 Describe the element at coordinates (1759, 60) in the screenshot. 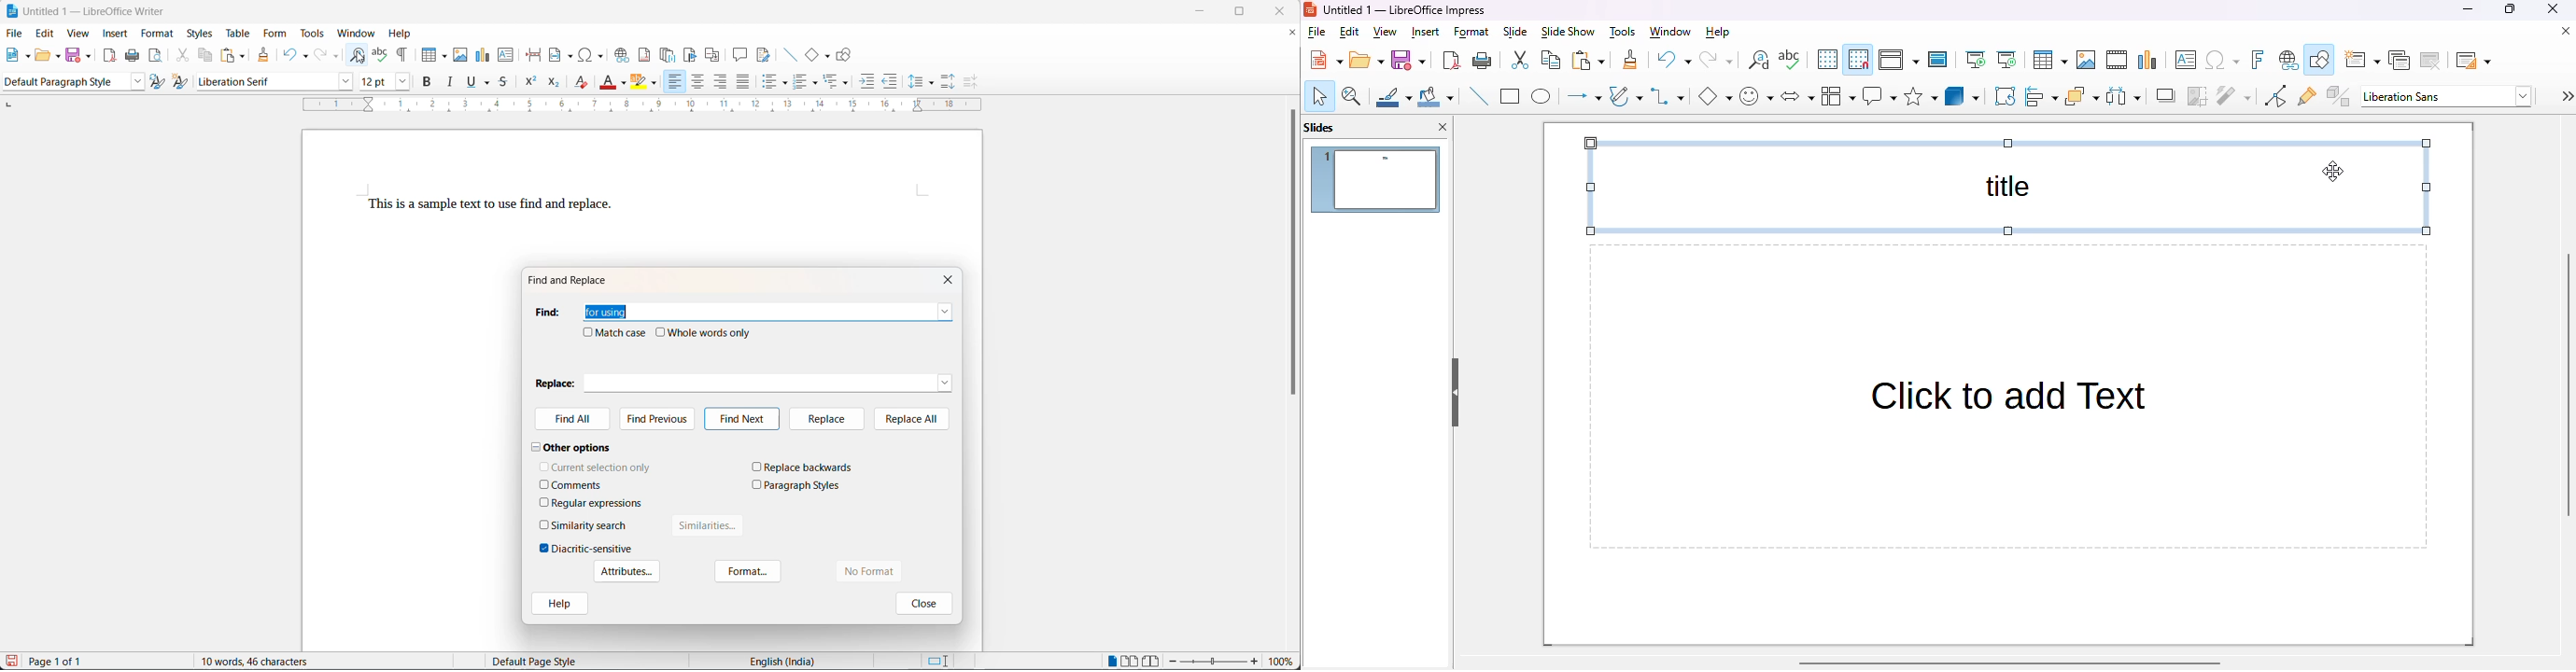

I see `find and replace` at that location.